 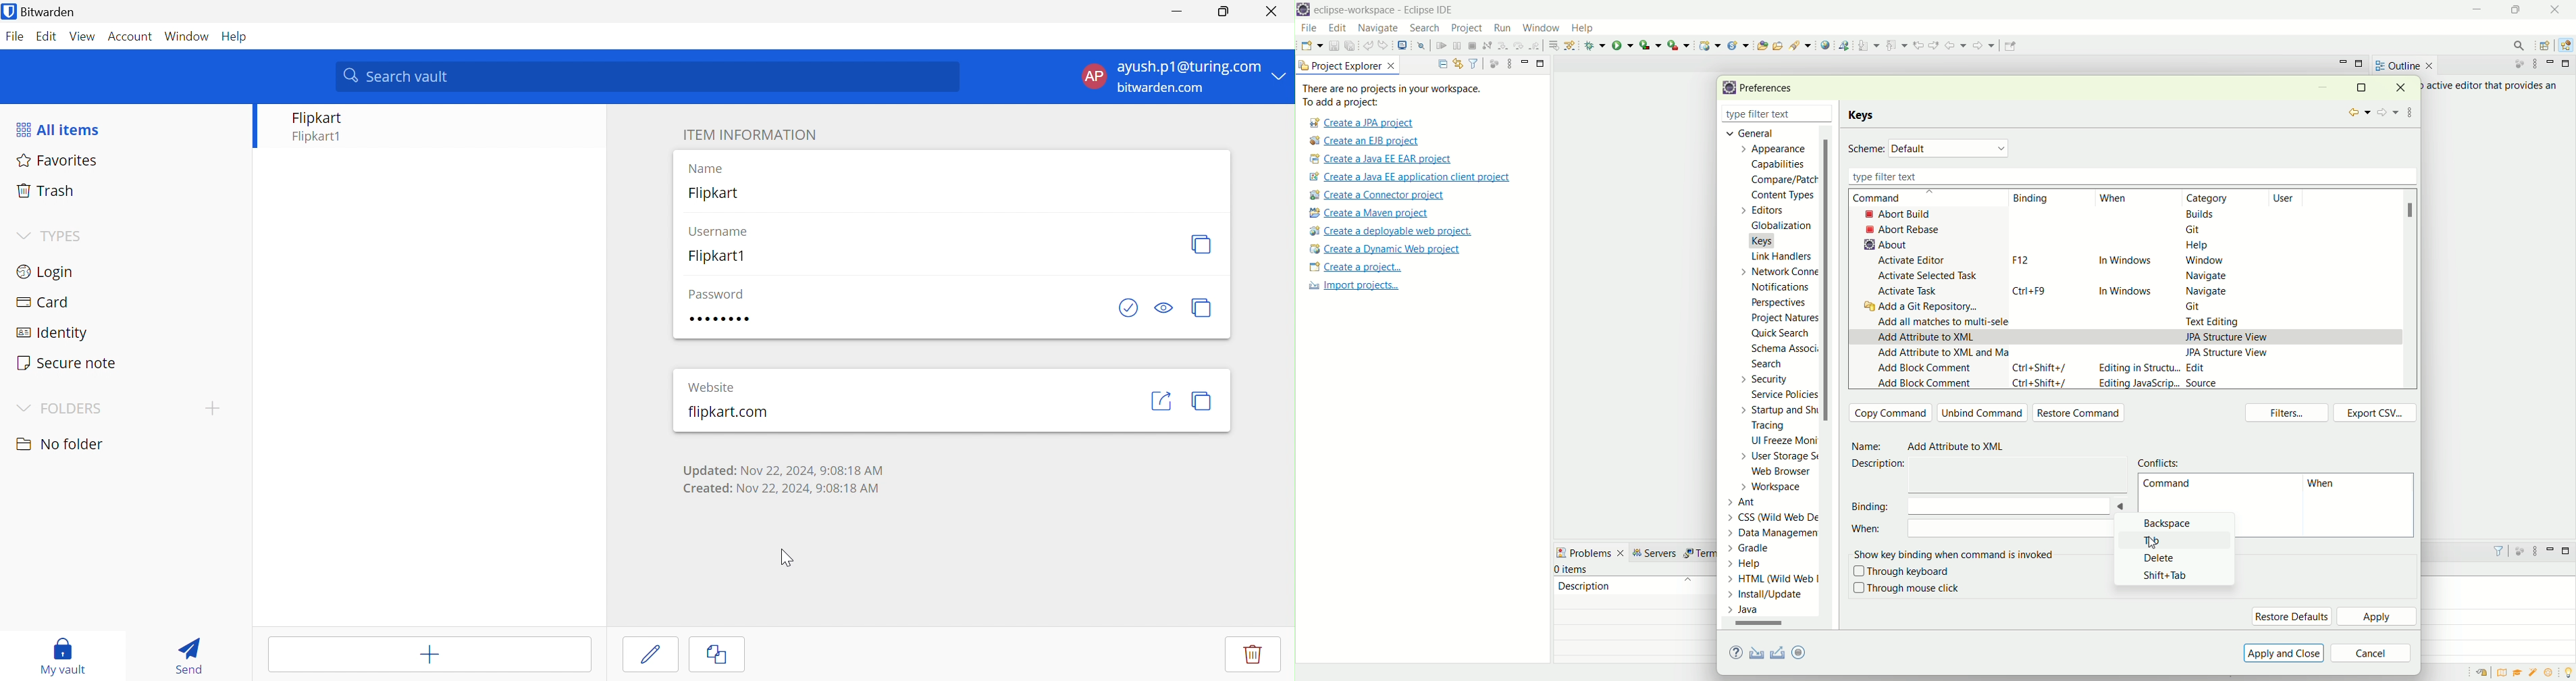 I want to click on Gradle, so click(x=1762, y=547).